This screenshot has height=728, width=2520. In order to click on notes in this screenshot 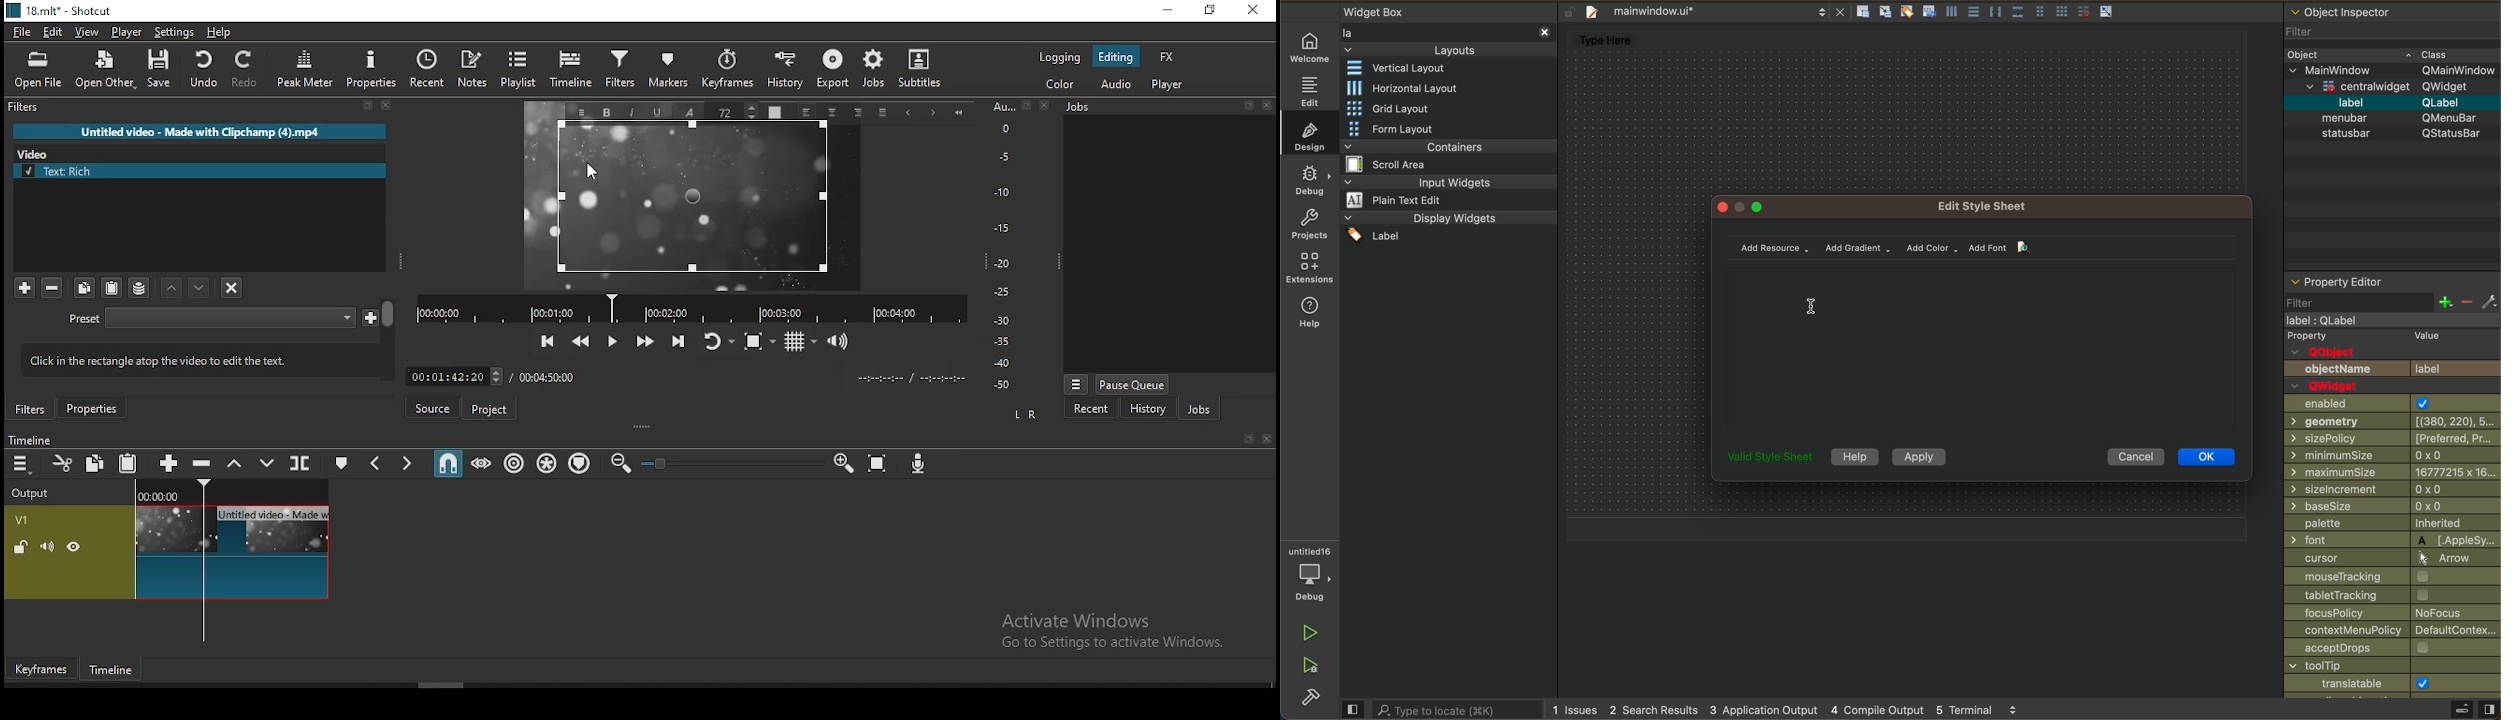, I will do `click(473, 70)`.